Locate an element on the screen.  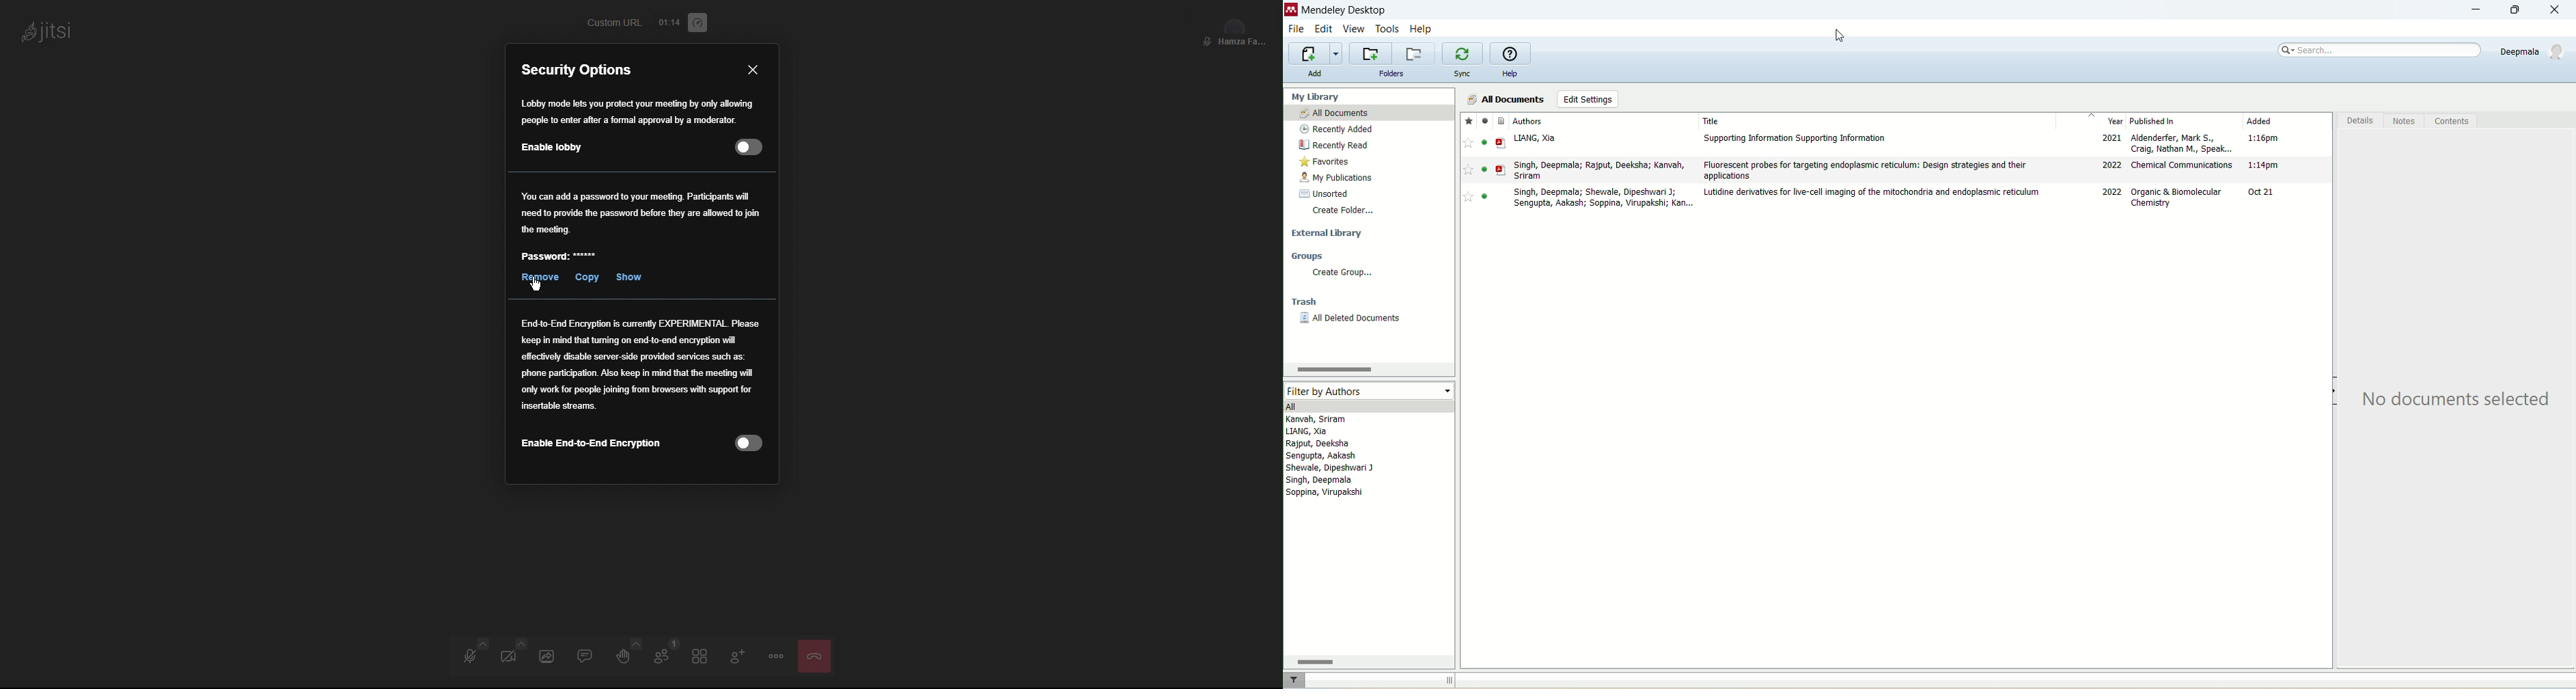
unsorted is located at coordinates (1324, 194).